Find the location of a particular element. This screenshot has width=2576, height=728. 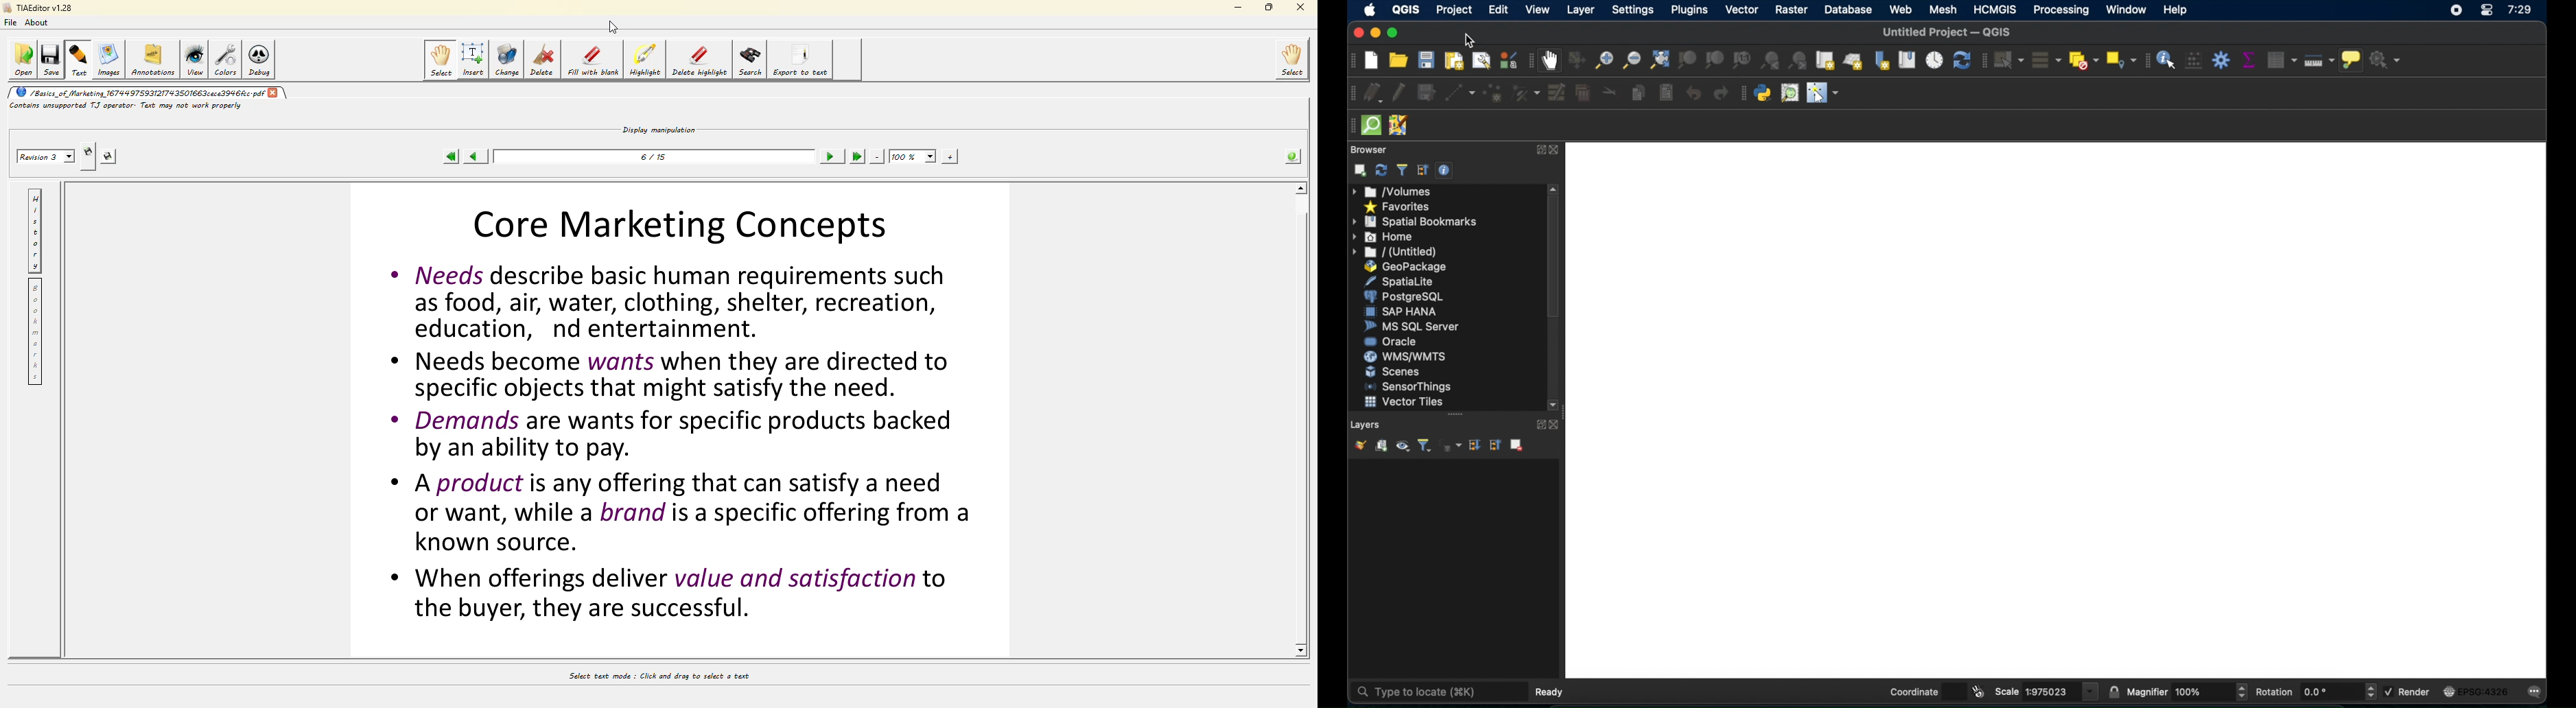

close is located at coordinates (1354, 33).